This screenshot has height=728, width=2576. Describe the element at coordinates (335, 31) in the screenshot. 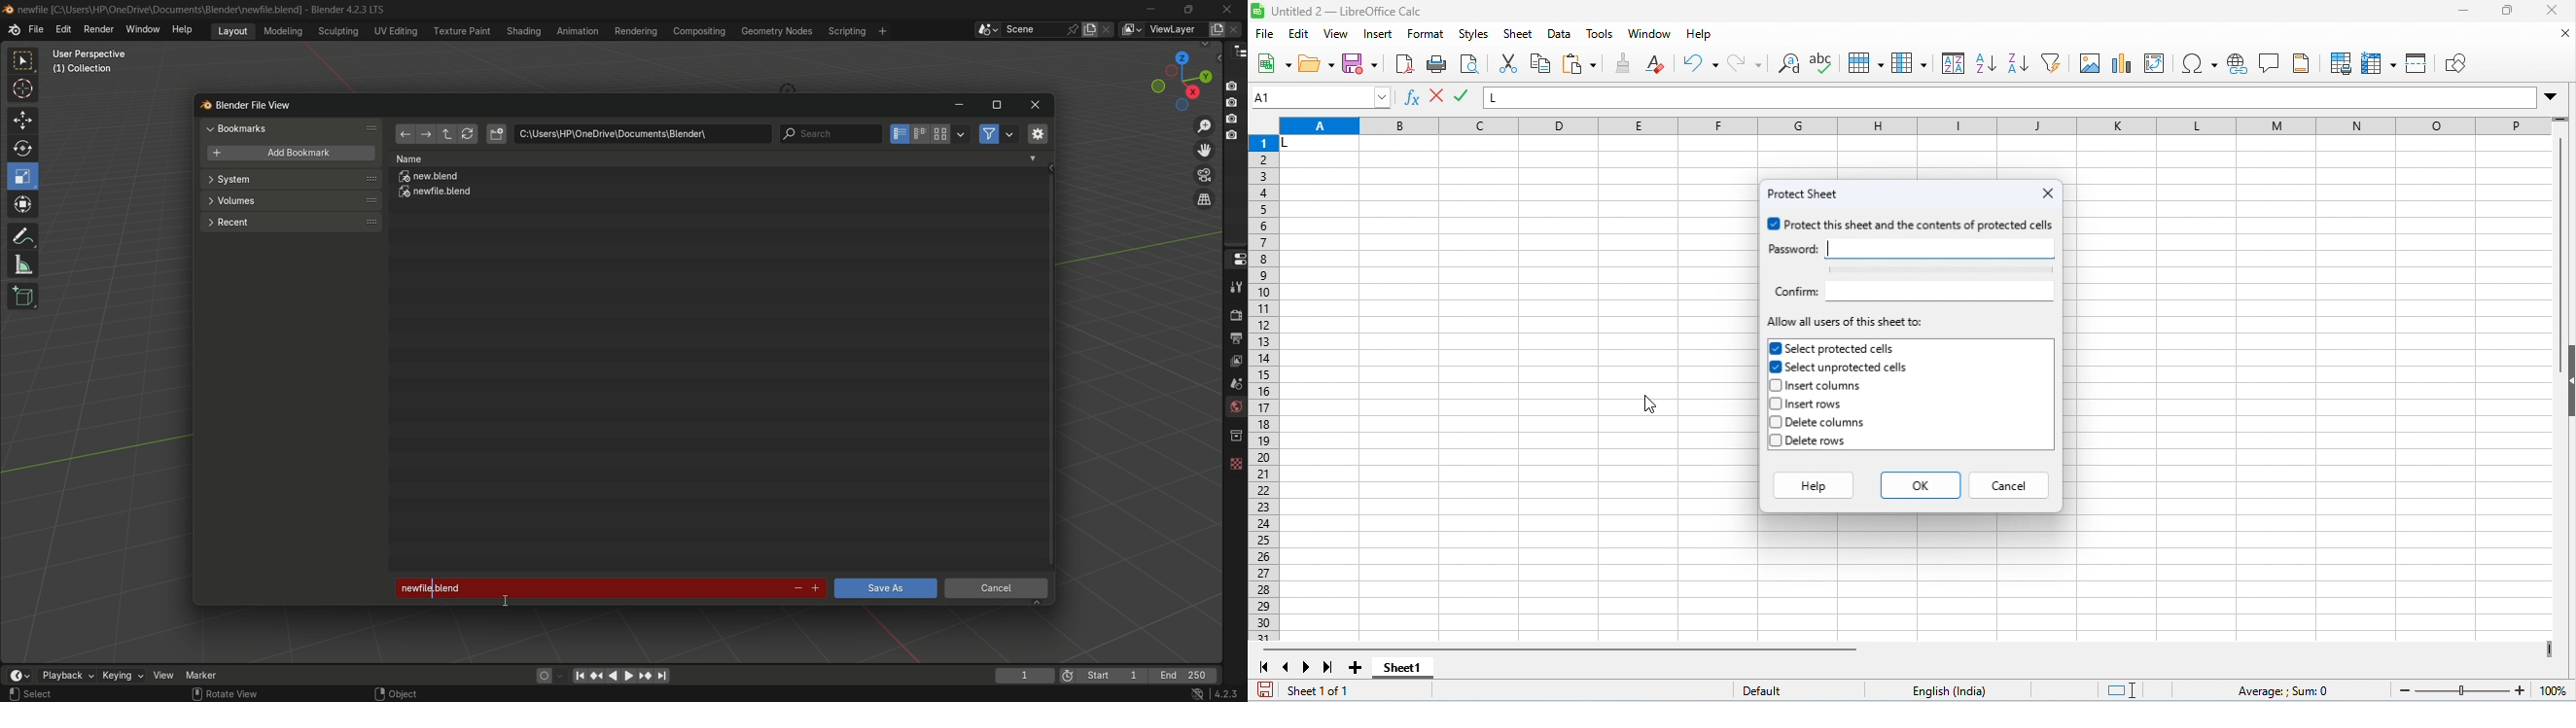

I see `sculpting menu` at that location.